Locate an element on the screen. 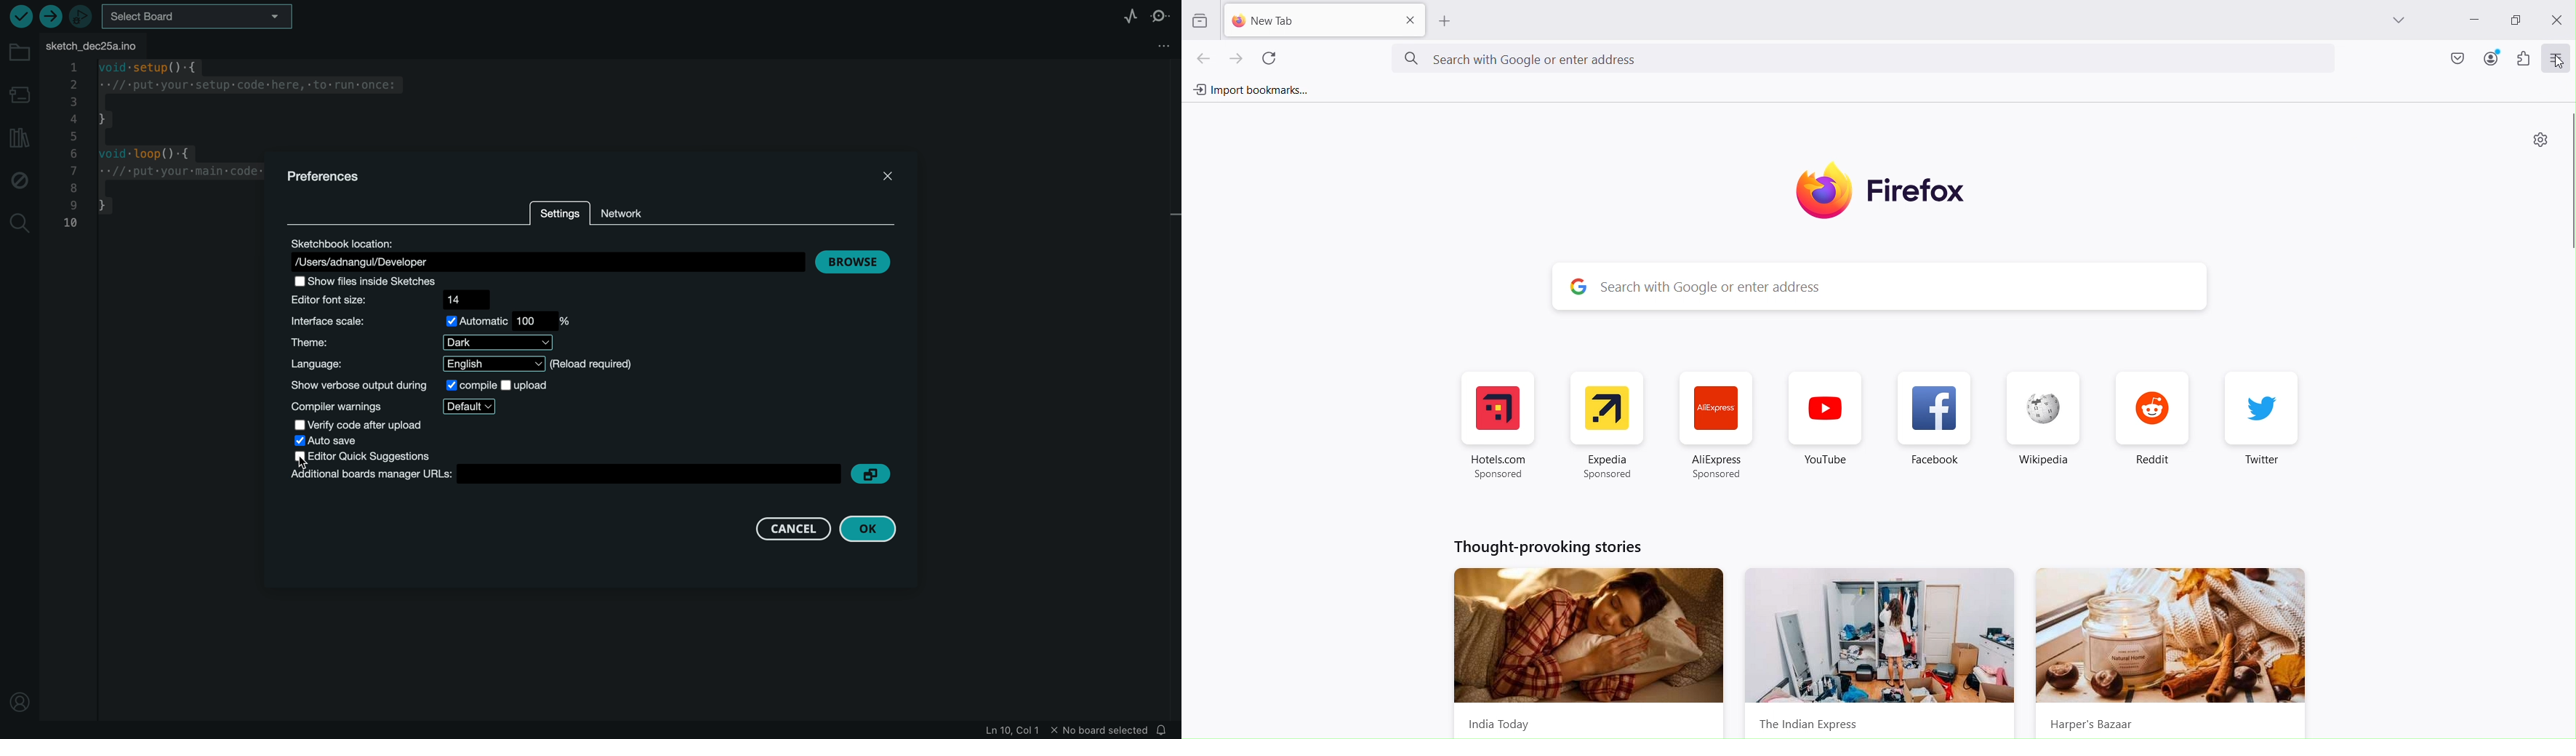  Ali express Web Shortcaut is located at coordinates (1717, 428).